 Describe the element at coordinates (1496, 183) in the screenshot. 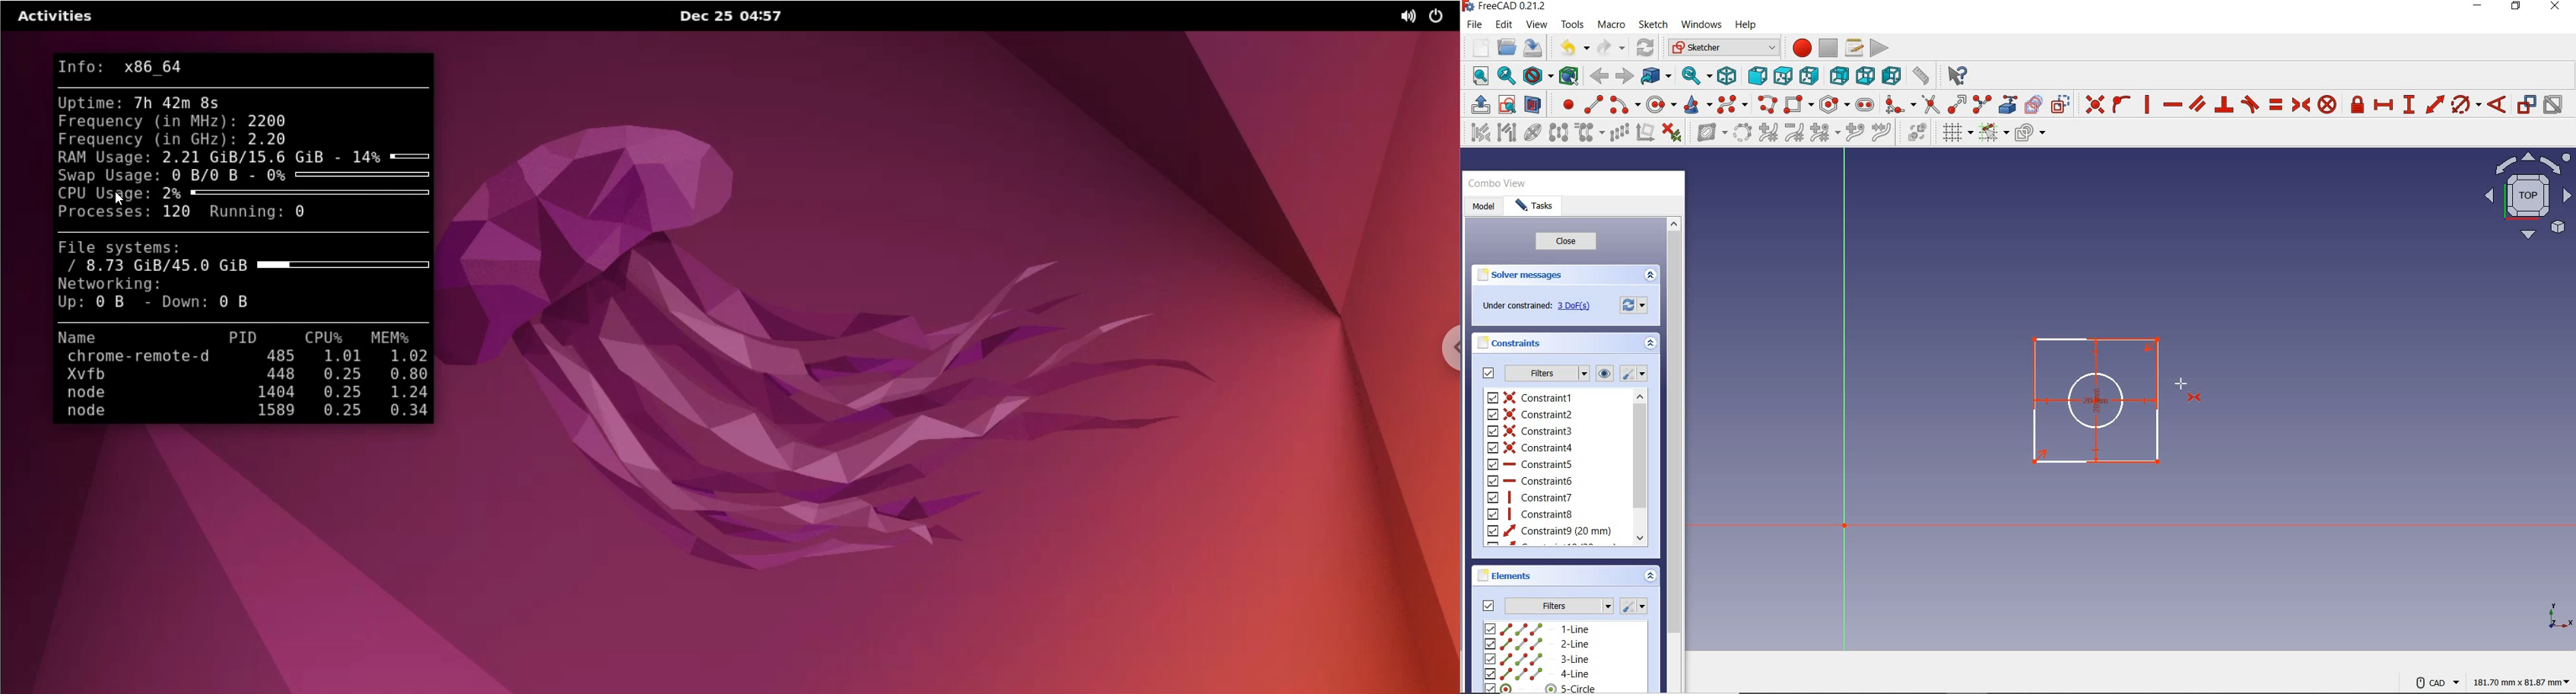

I see `combo view` at that location.